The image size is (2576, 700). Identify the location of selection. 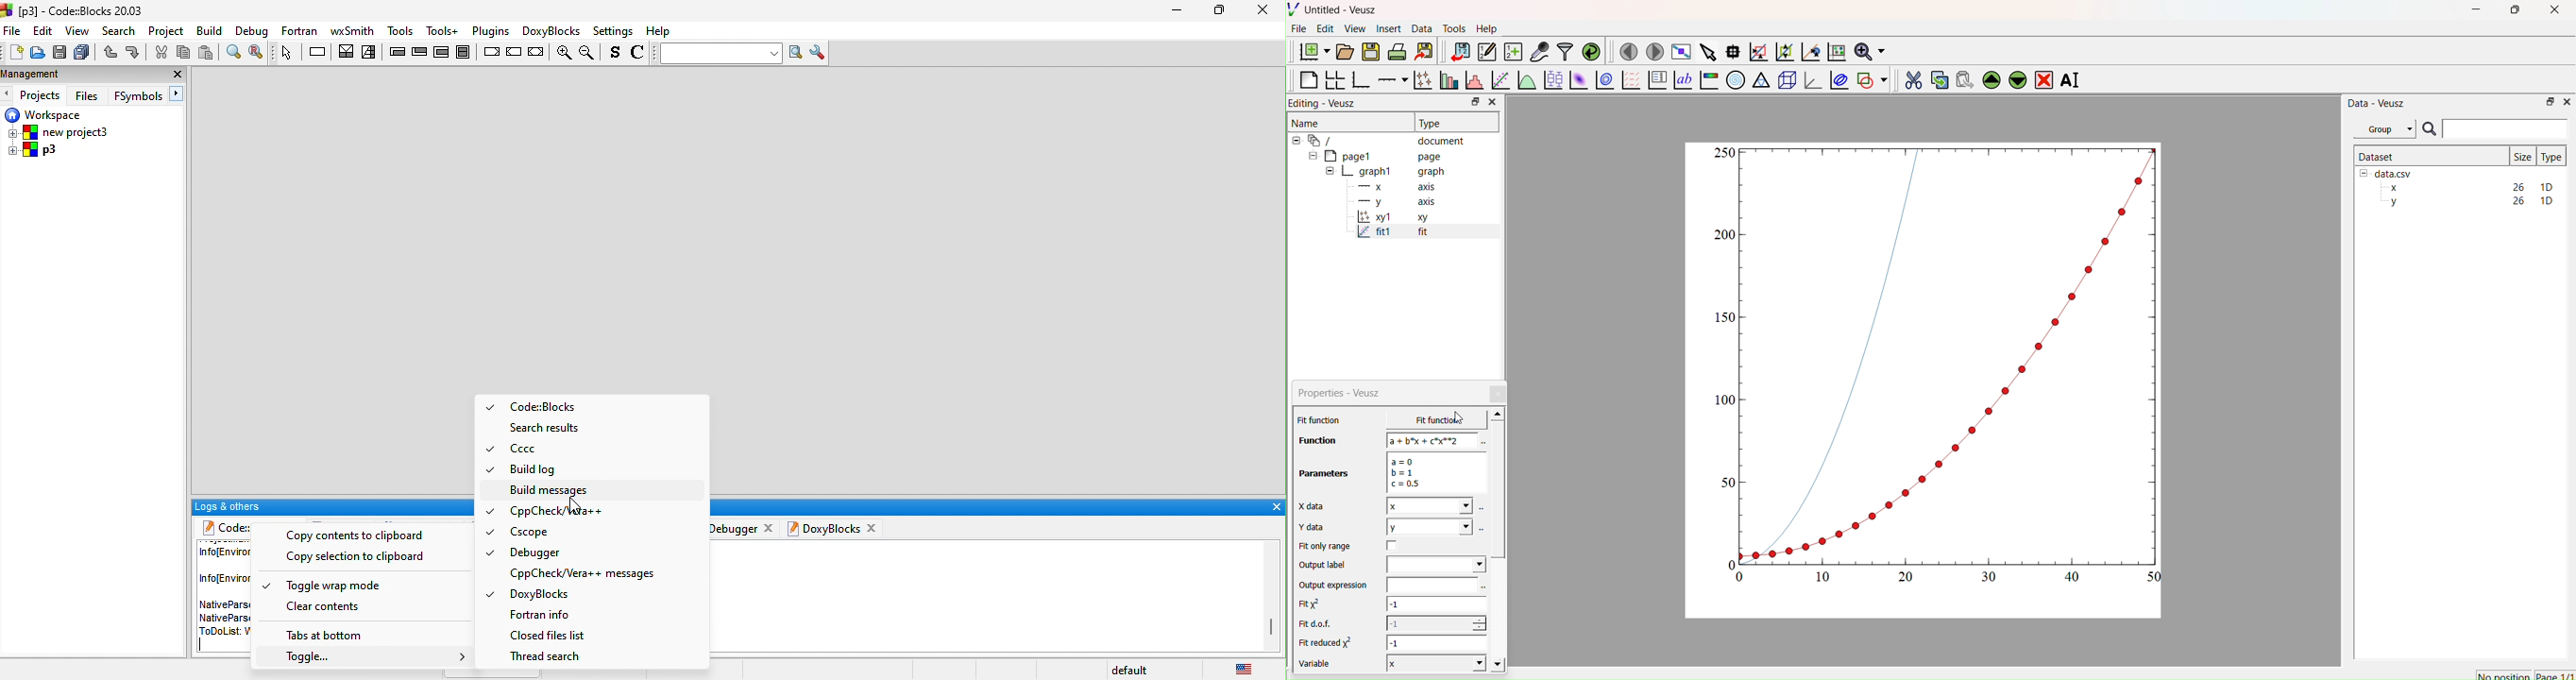
(370, 53).